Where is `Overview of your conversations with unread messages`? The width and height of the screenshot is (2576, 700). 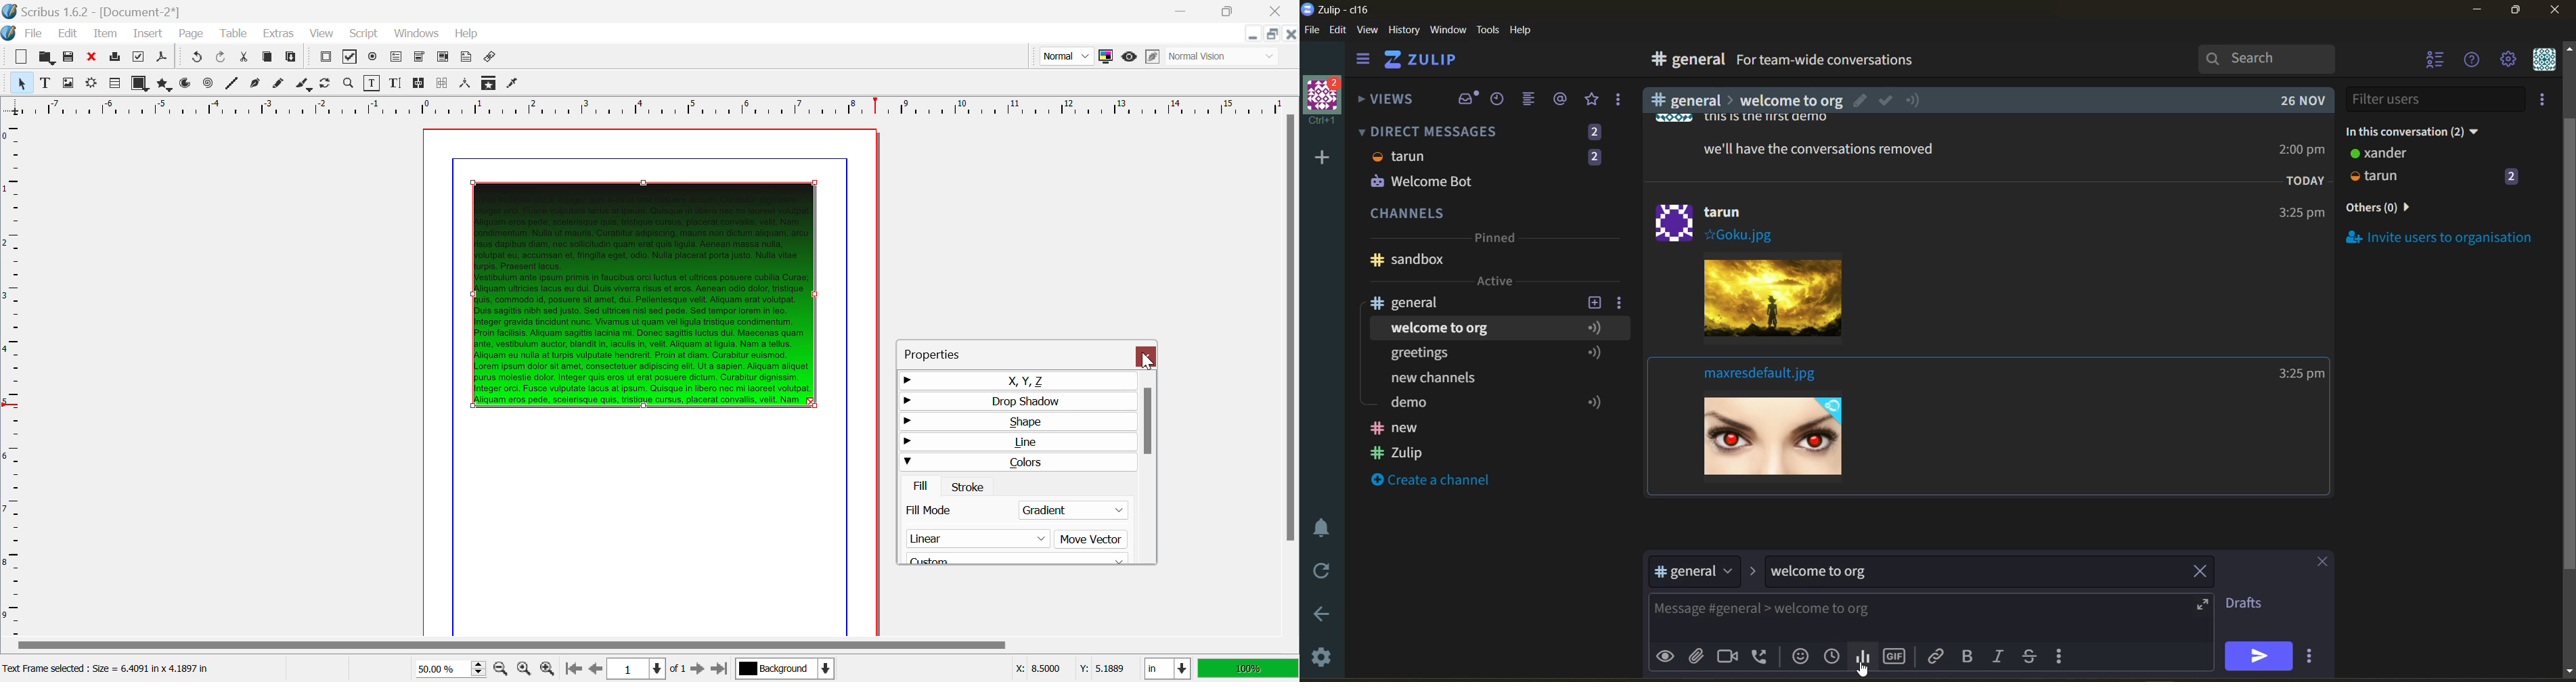 Overview of your conversations with unread messages is located at coordinates (1887, 62).